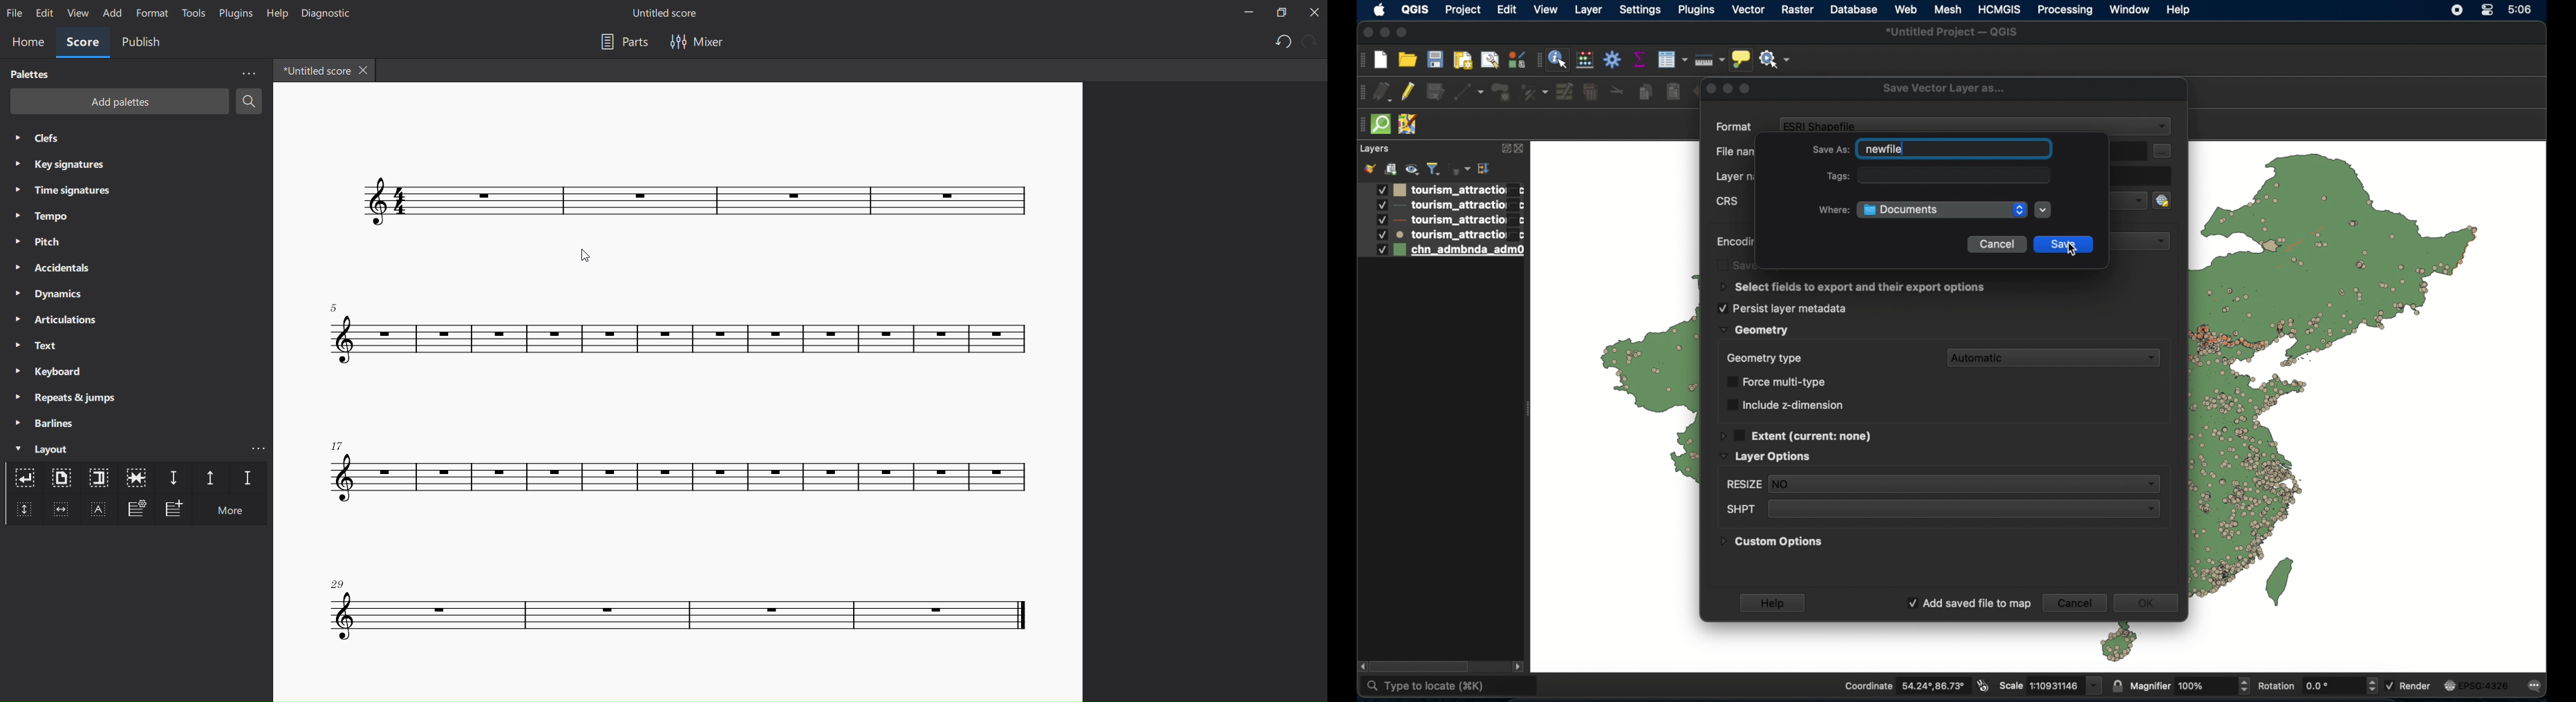 The image size is (2576, 728). Describe the element at coordinates (1278, 12) in the screenshot. I see `restore` at that location.